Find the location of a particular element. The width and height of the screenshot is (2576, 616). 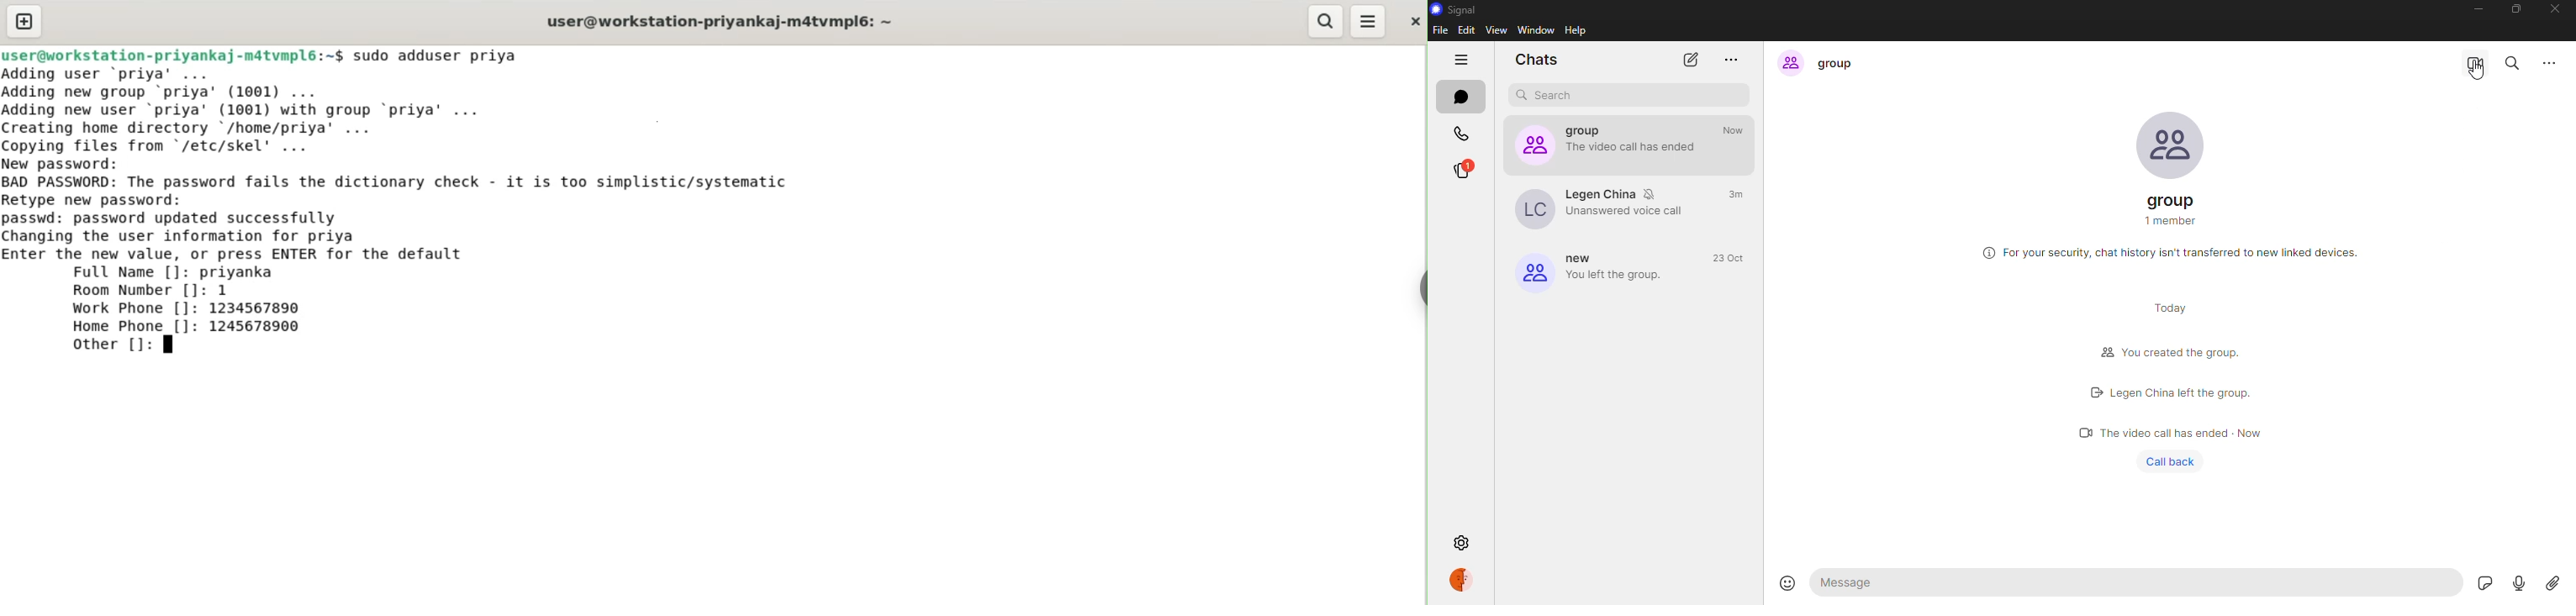

time is located at coordinates (1737, 193).